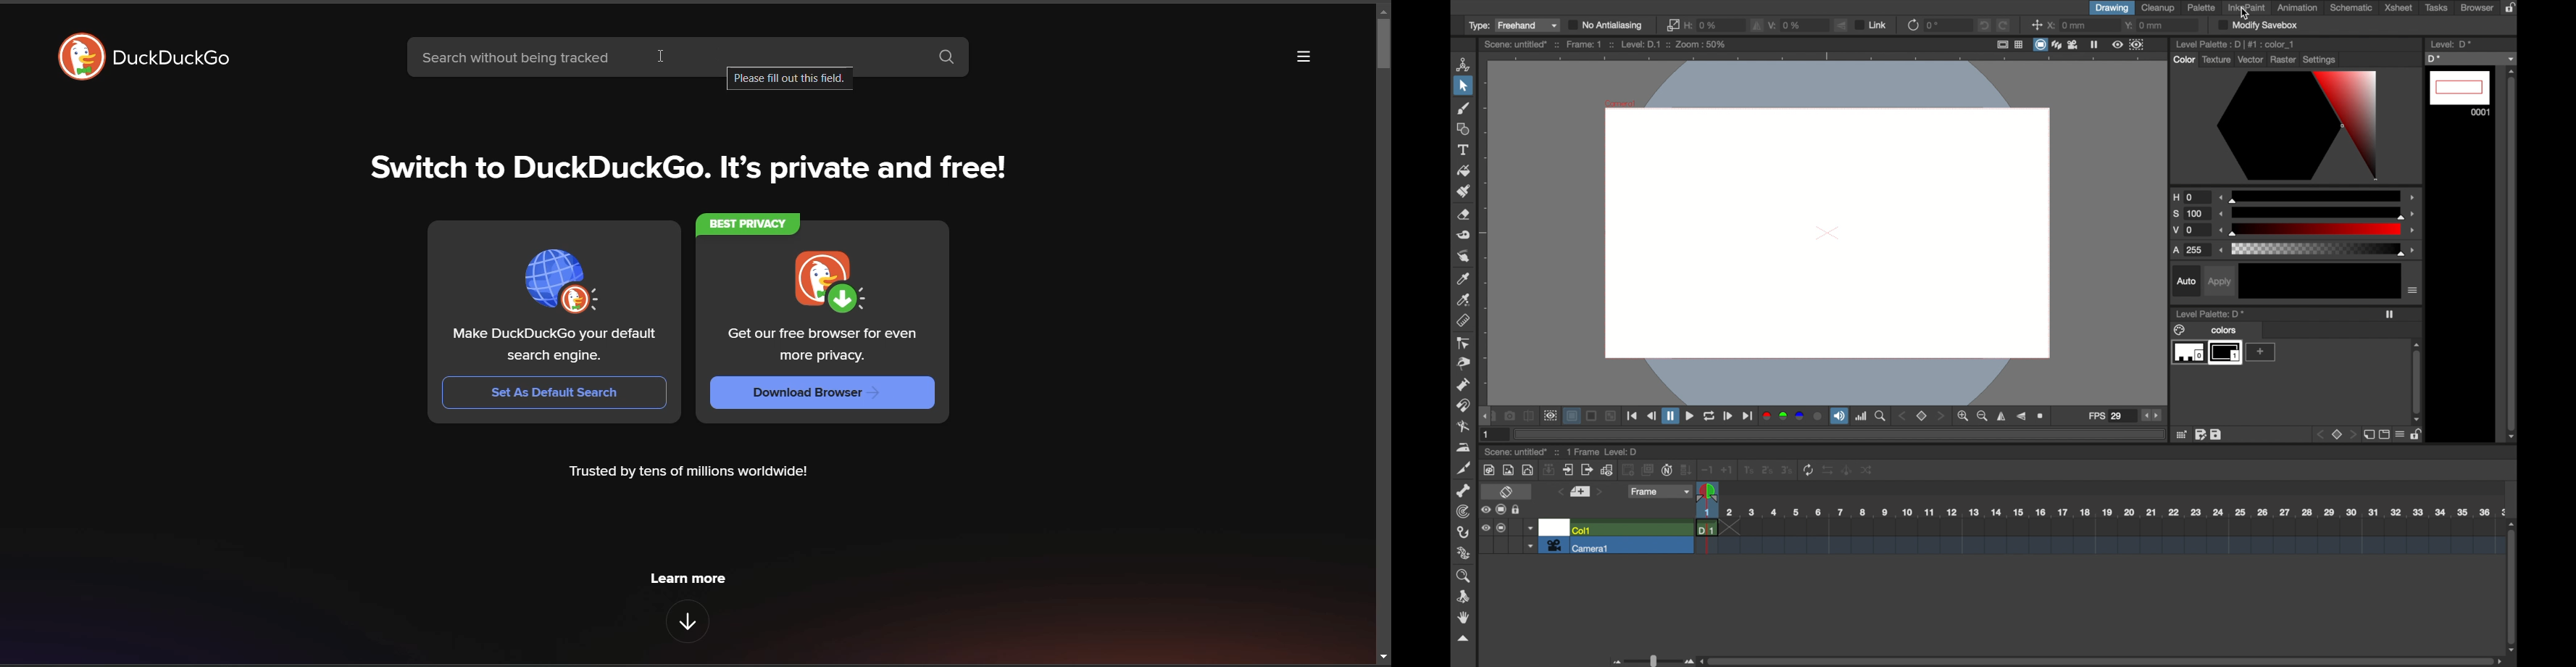 The height and width of the screenshot is (672, 2576). Describe the element at coordinates (556, 392) in the screenshot. I see `Set As Default Search` at that location.